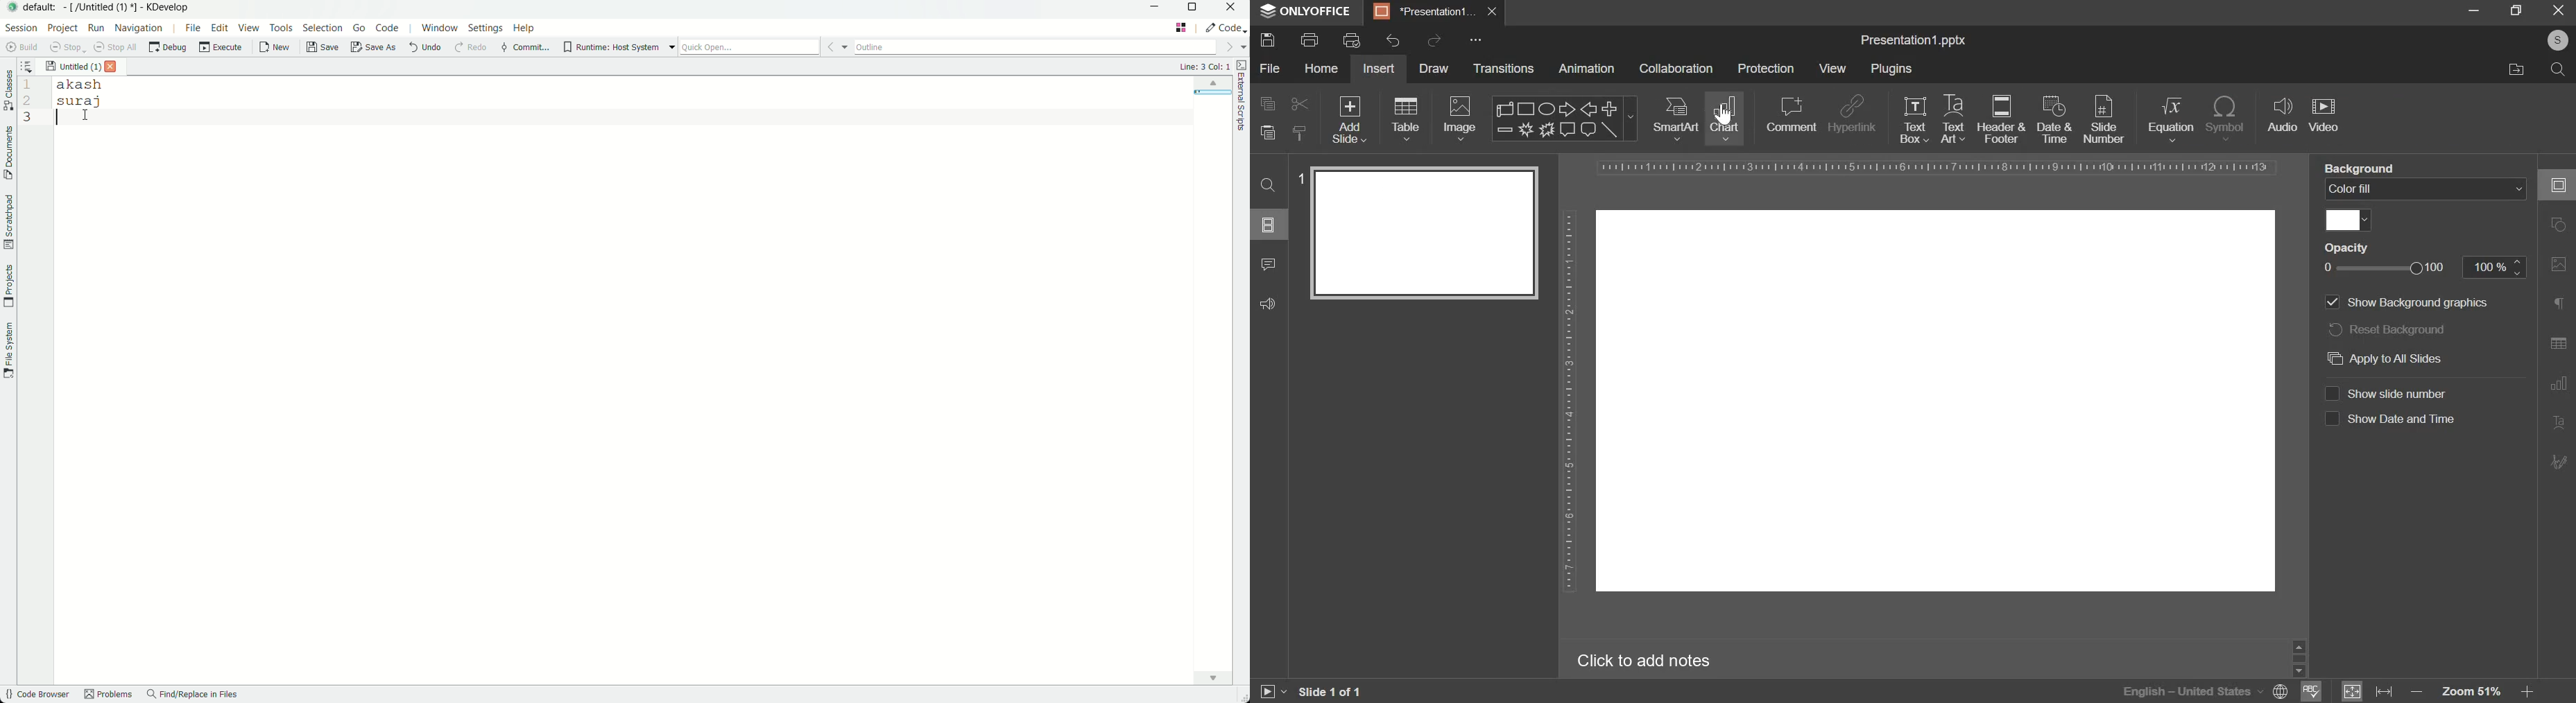 The image size is (2576, 728). What do you see at coordinates (1297, 104) in the screenshot?
I see `cut` at bounding box center [1297, 104].